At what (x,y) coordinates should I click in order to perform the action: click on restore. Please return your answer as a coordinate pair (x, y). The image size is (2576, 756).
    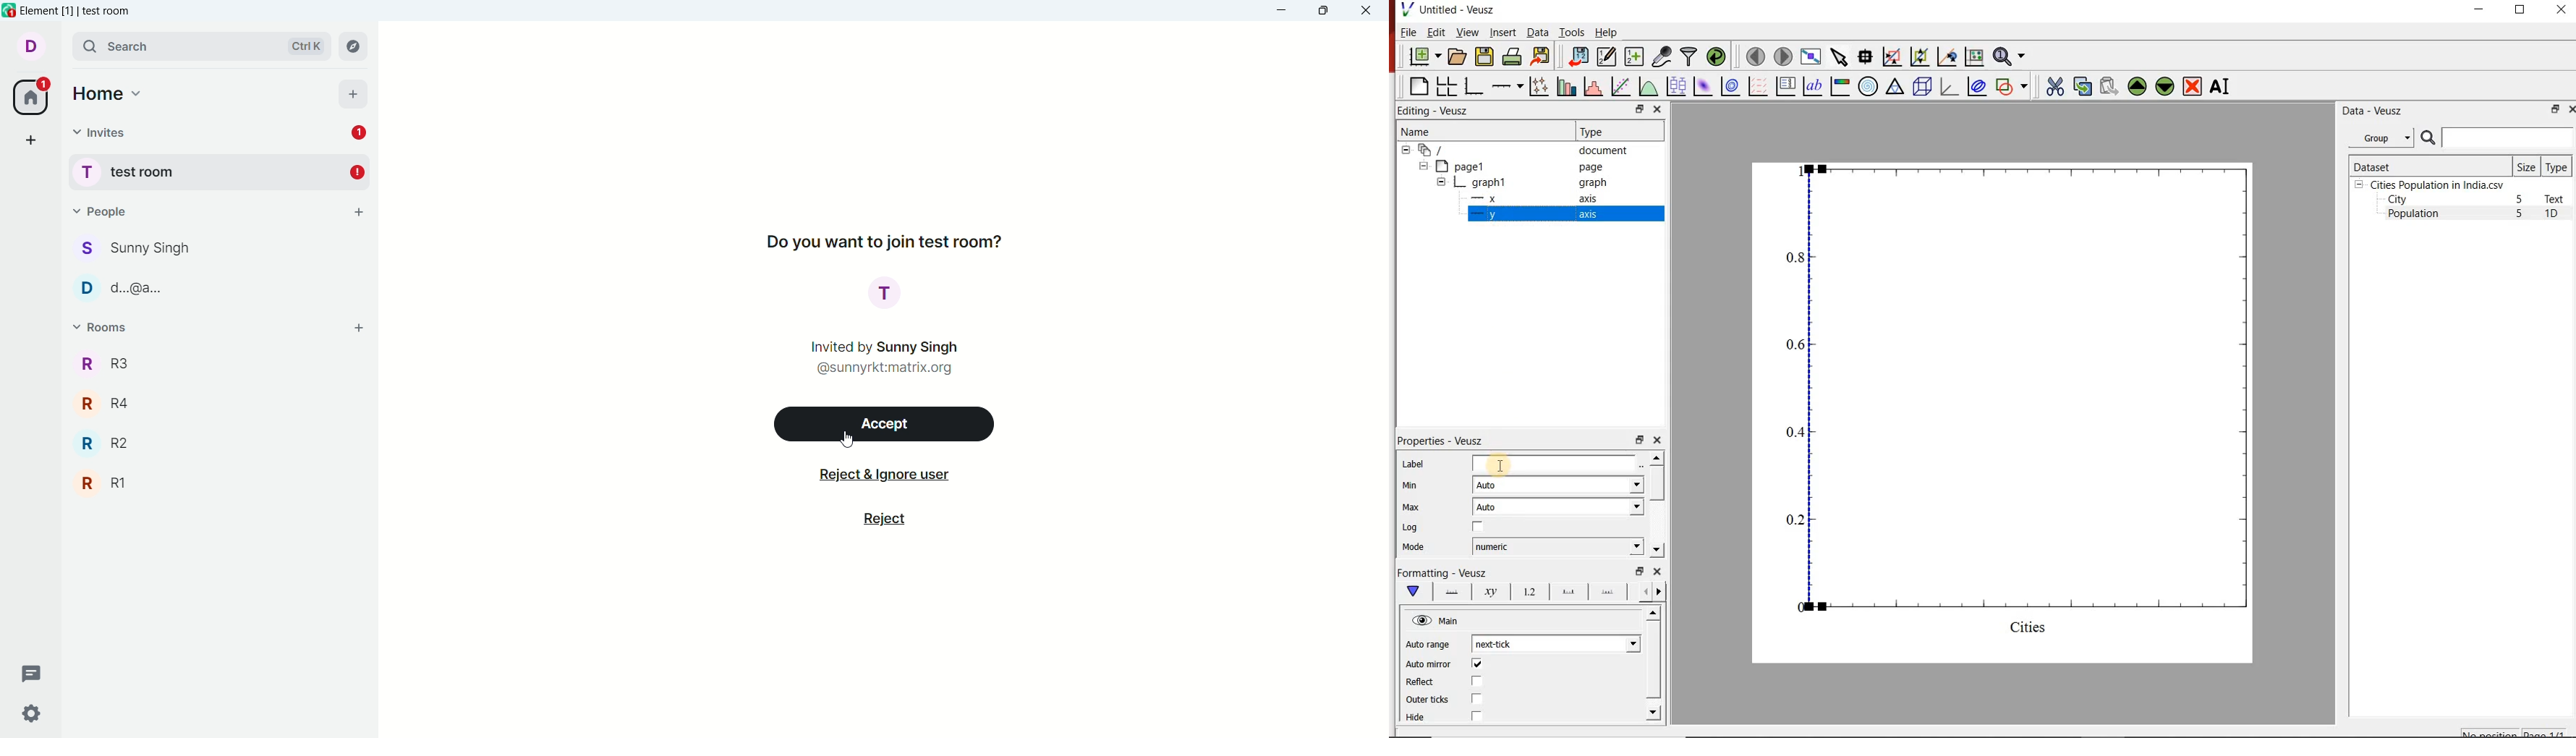
    Looking at the image, I should click on (1638, 571).